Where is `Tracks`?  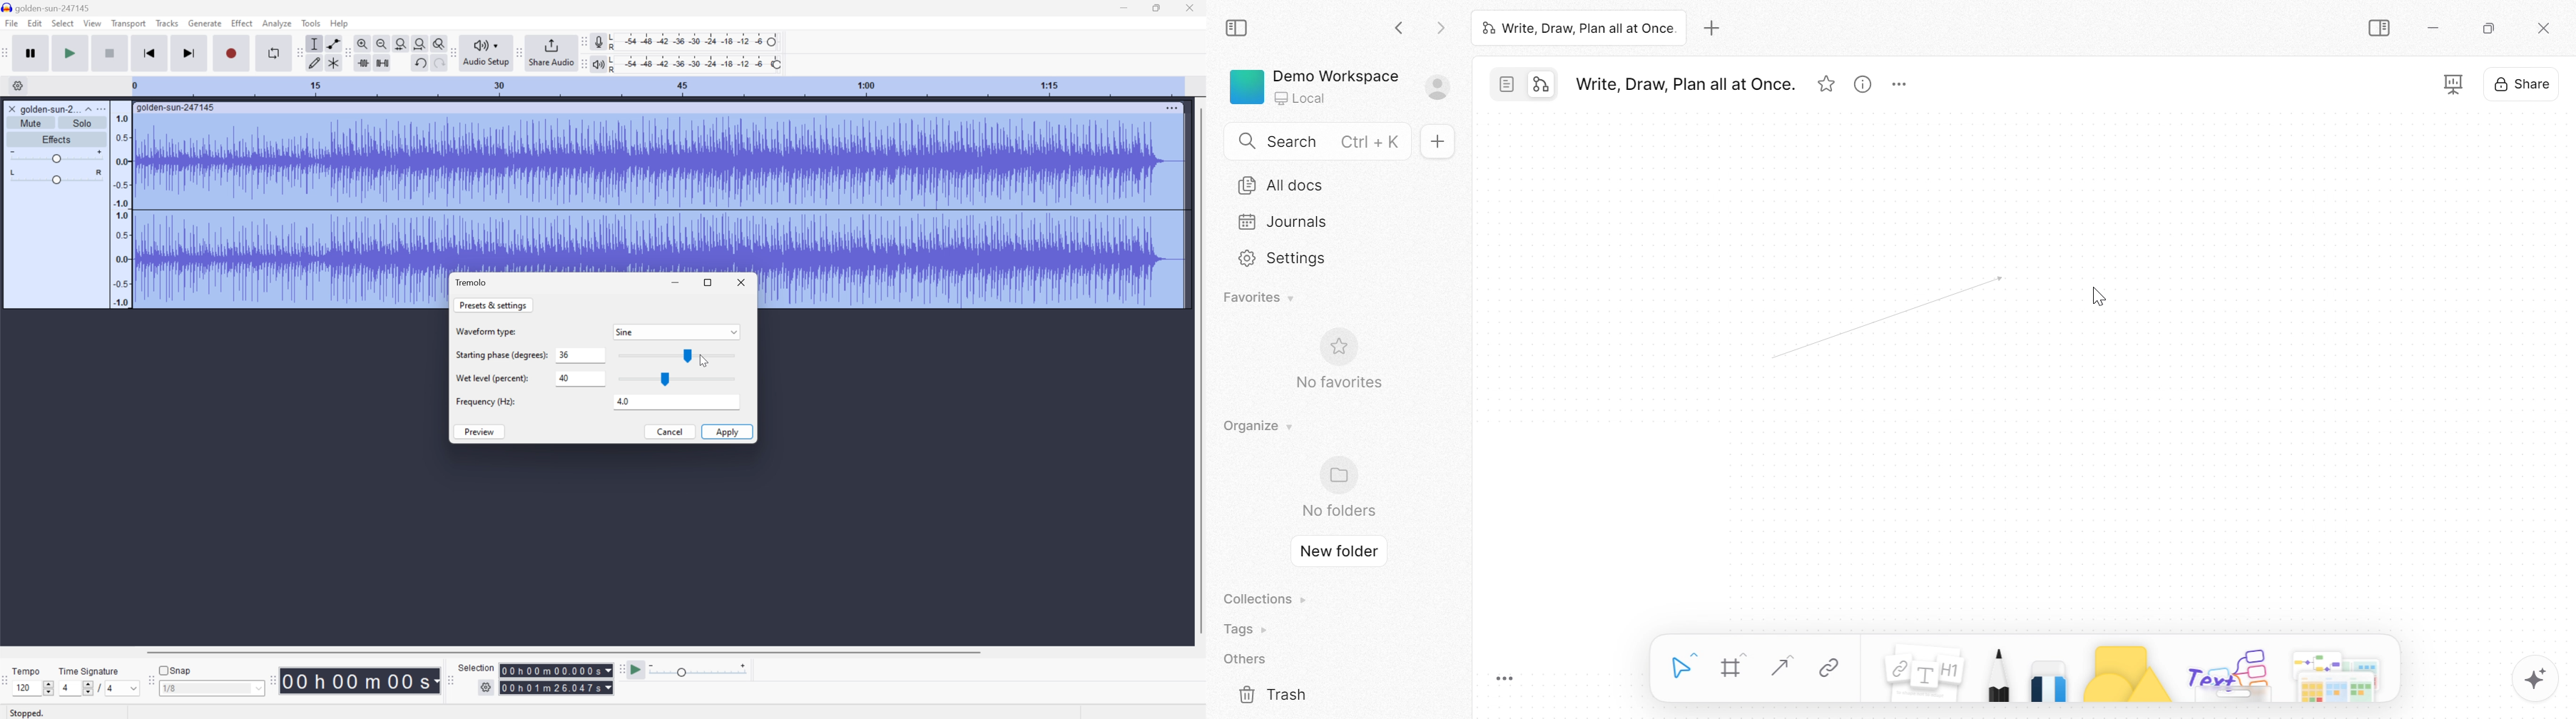 Tracks is located at coordinates (167, 22).